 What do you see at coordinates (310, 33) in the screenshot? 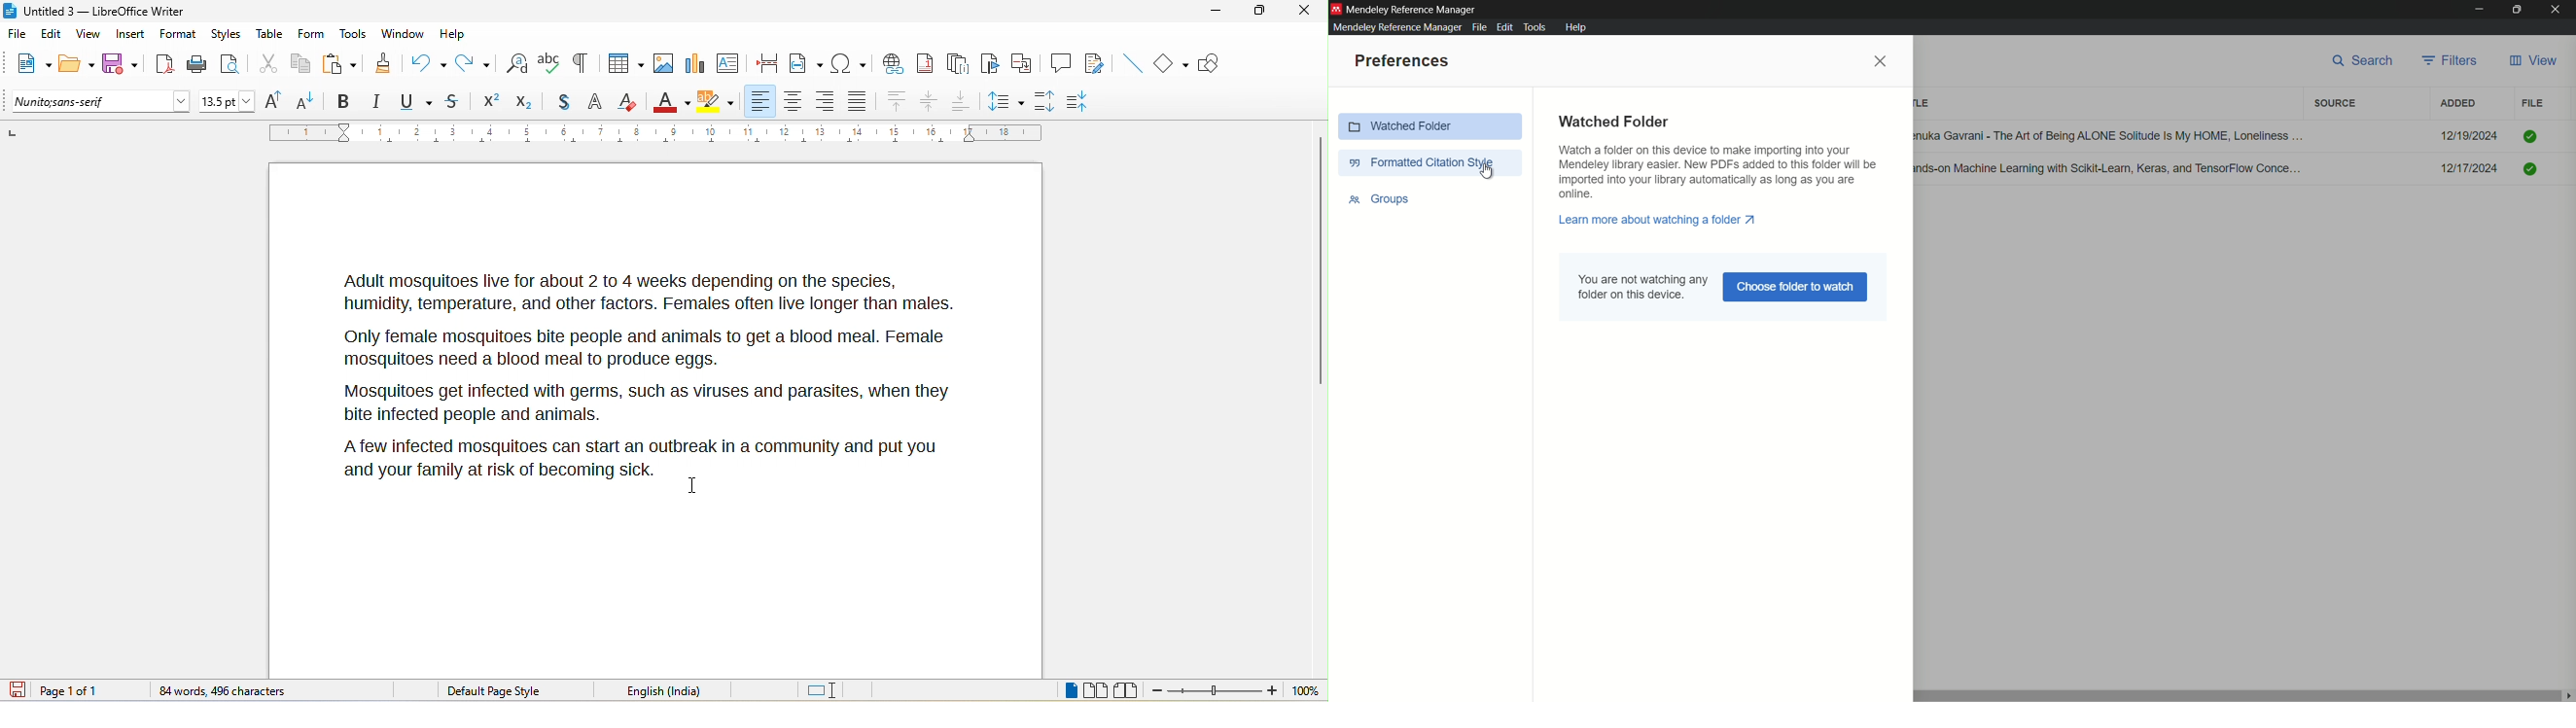
I see `form` at bounding box center [310, 33].